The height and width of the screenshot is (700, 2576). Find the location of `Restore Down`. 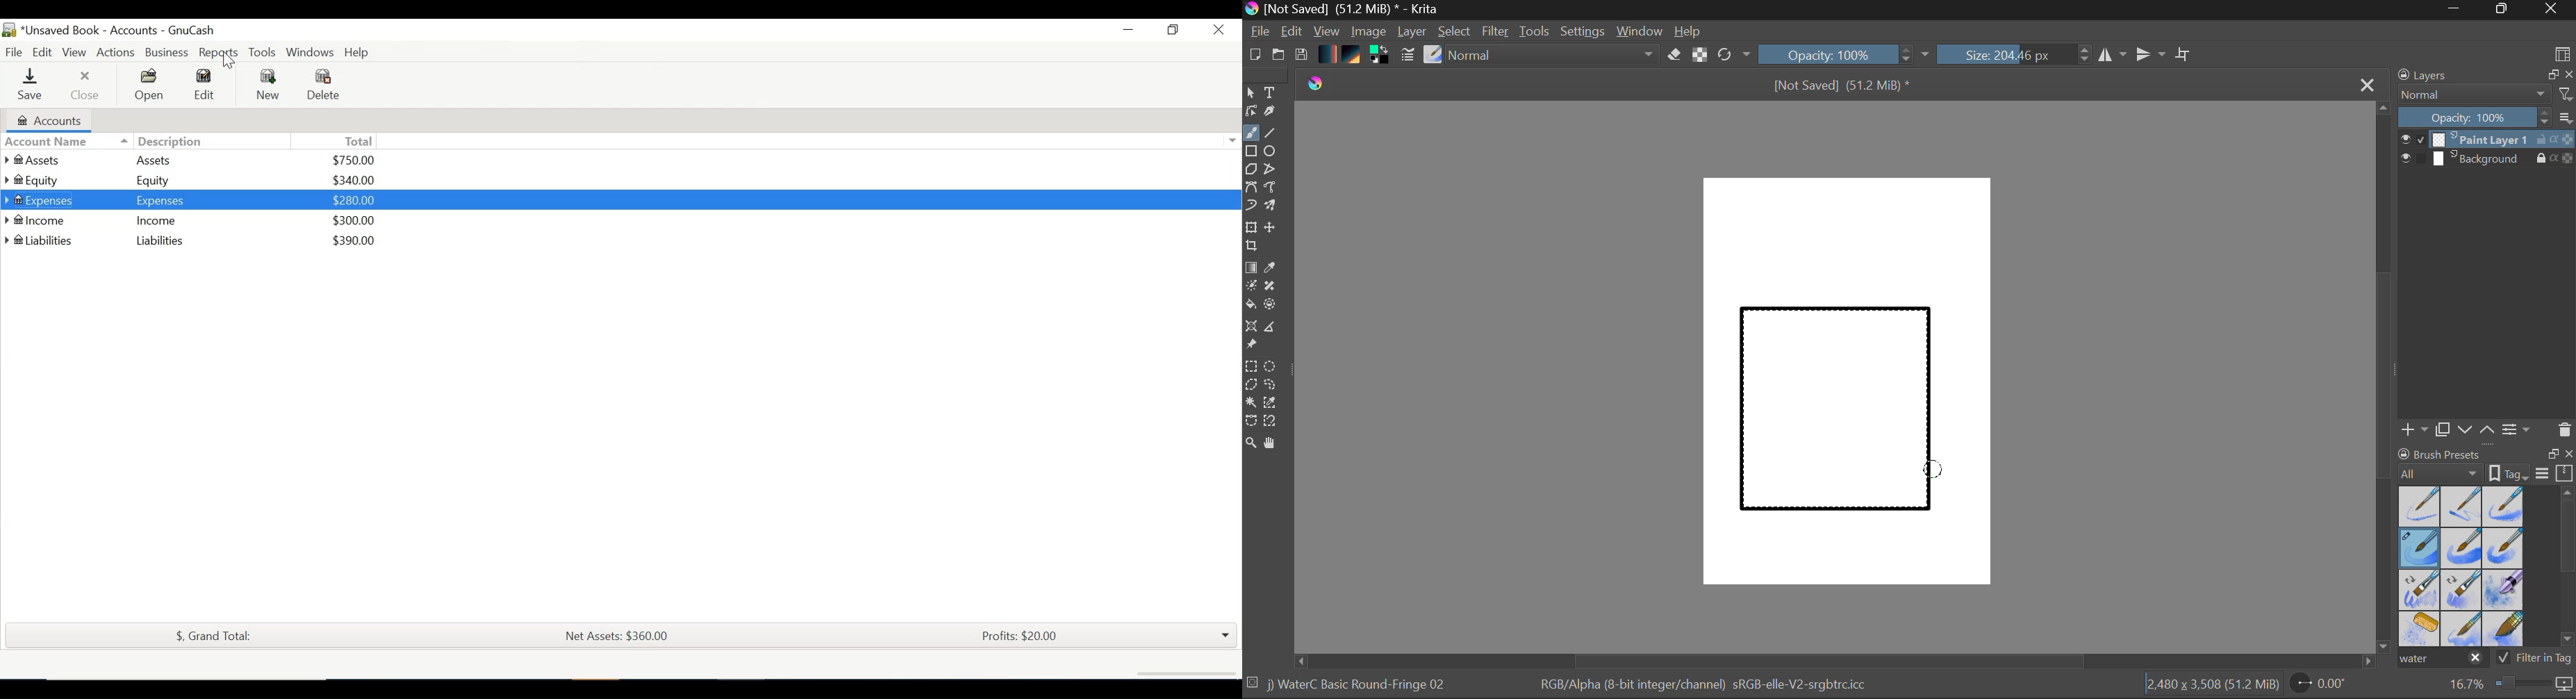

Restore Down is located at coordinates (2459, 10).